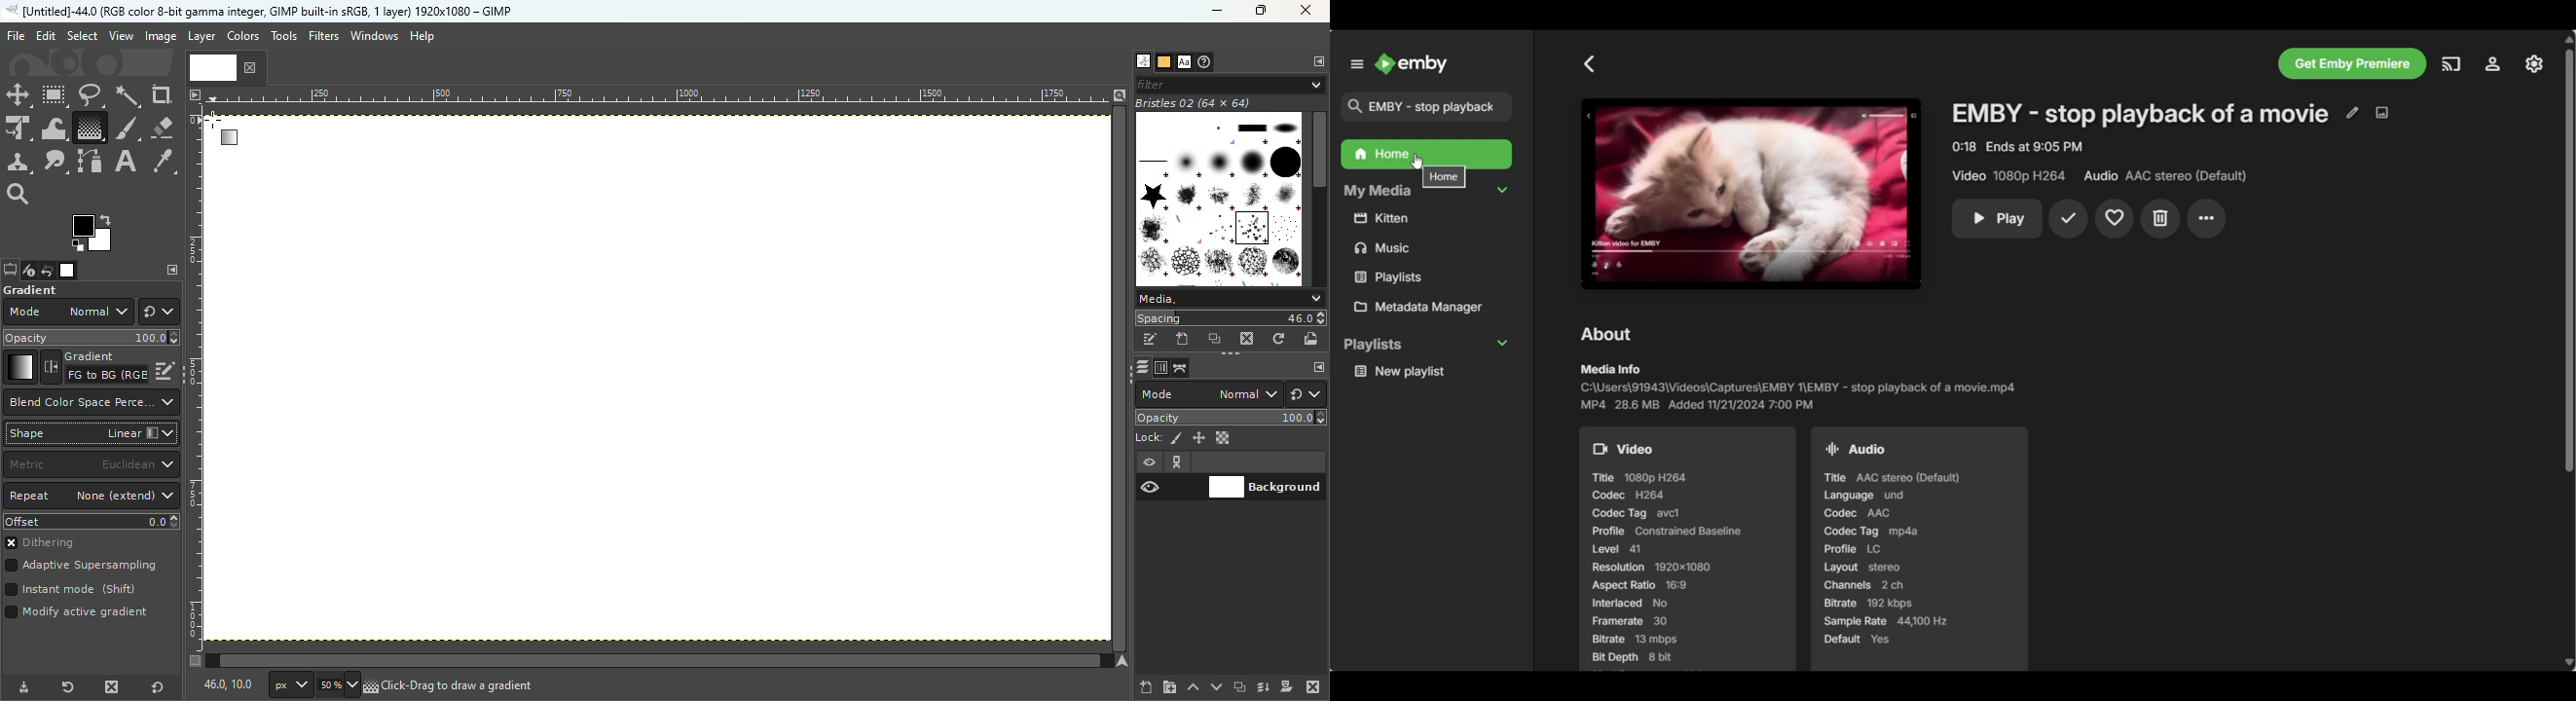 This screenshot has height=728, width=2576. I want to click on Edit this gradient, so click(166, 369).